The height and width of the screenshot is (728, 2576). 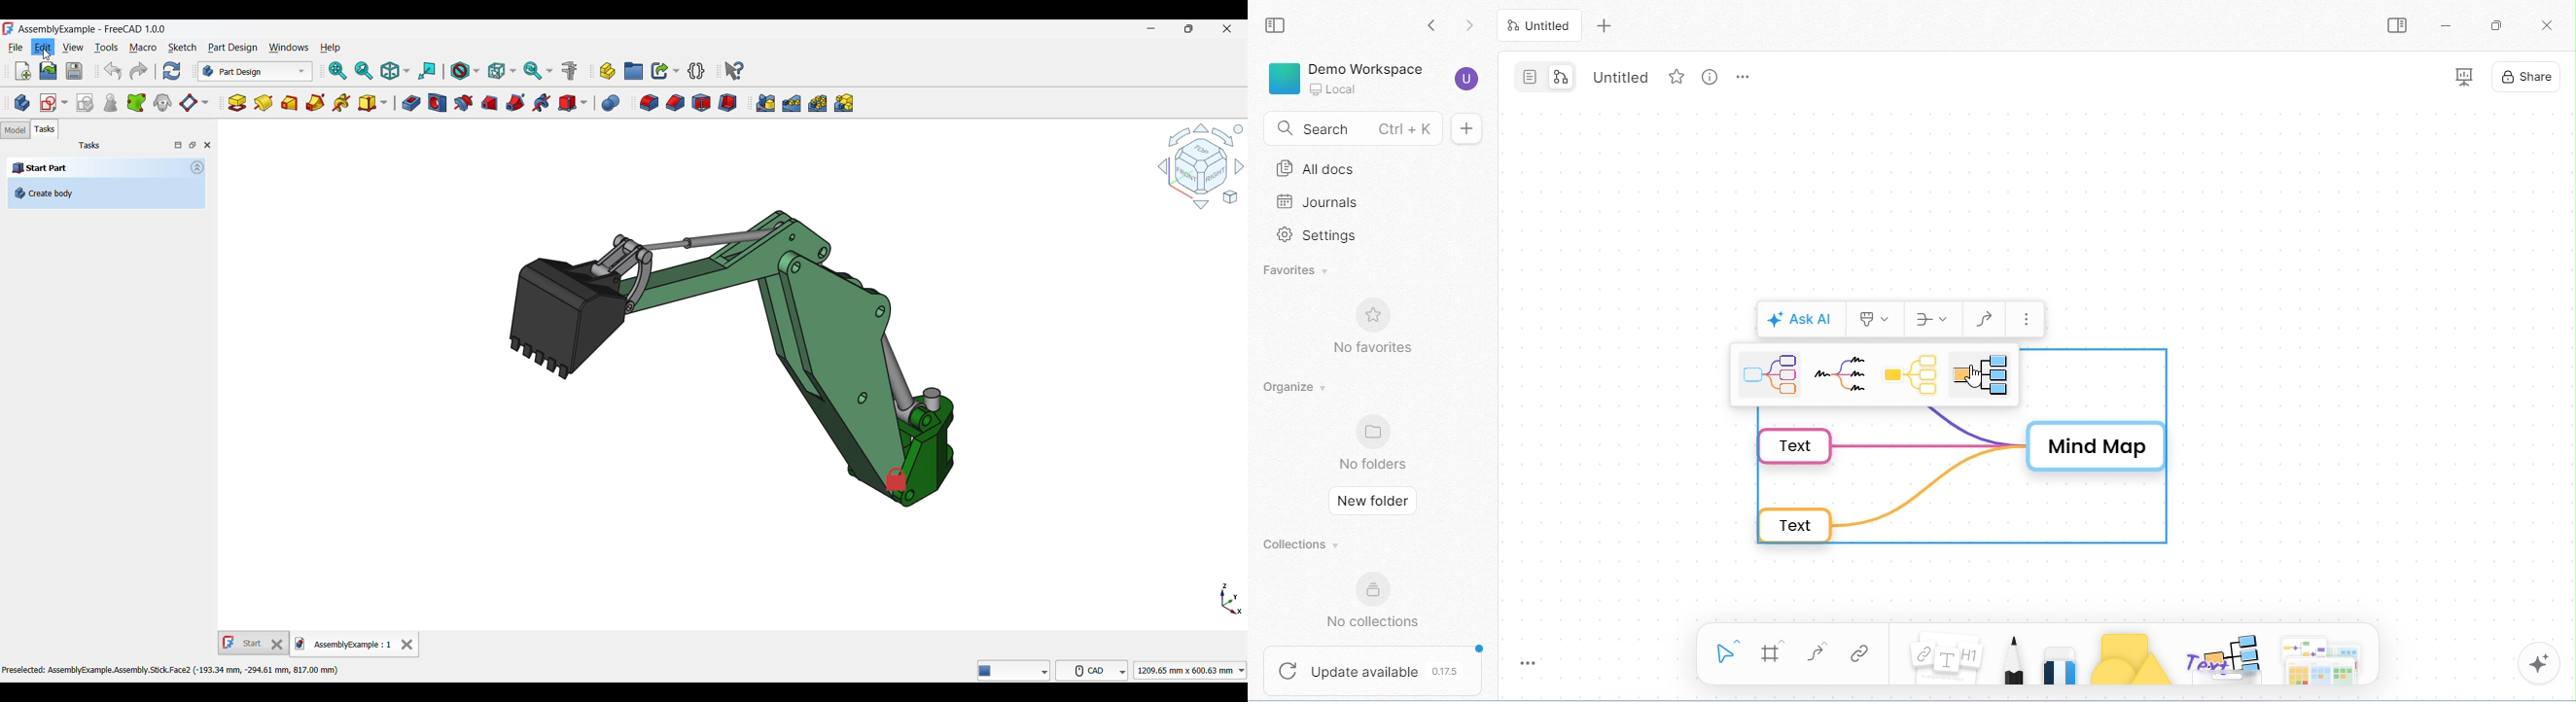 What do you see at coordinates (1711, 81) in the screenshot?
I see `view option` at bounding box center [1711, 81].